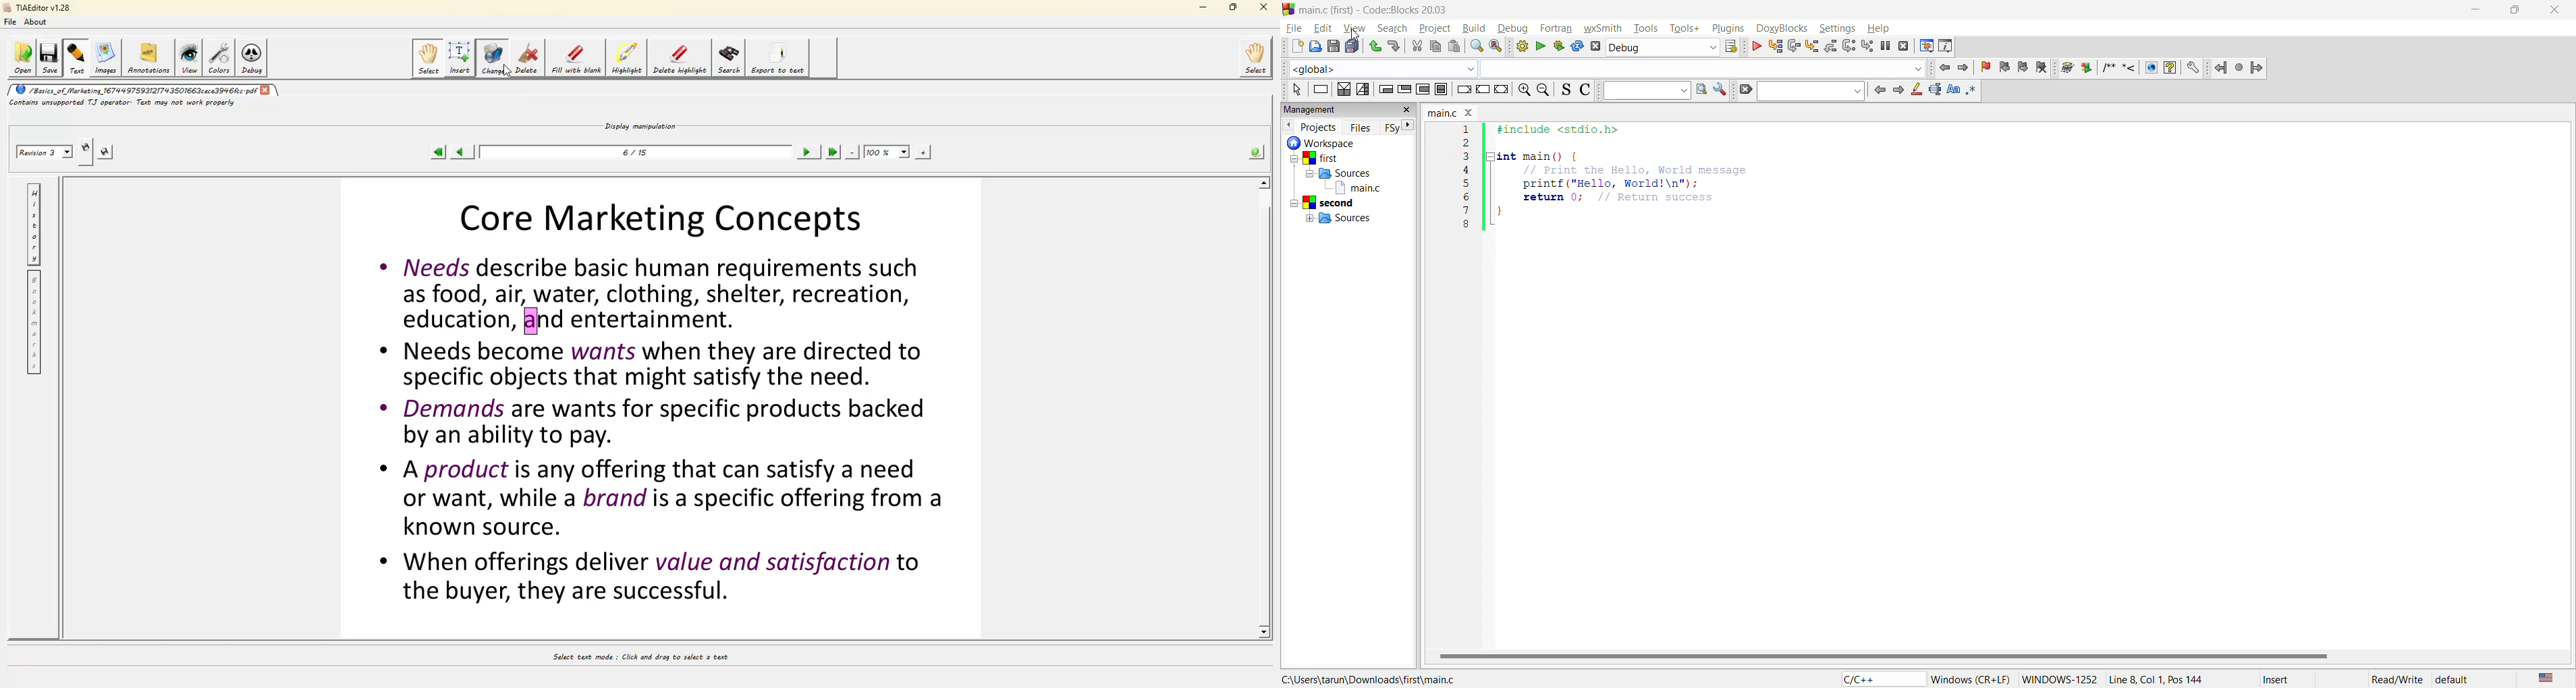 The height and width of the screenshot is (700, 2576). I want to click on Line 8, Col 1, Pos 144, so click(2155, 679).